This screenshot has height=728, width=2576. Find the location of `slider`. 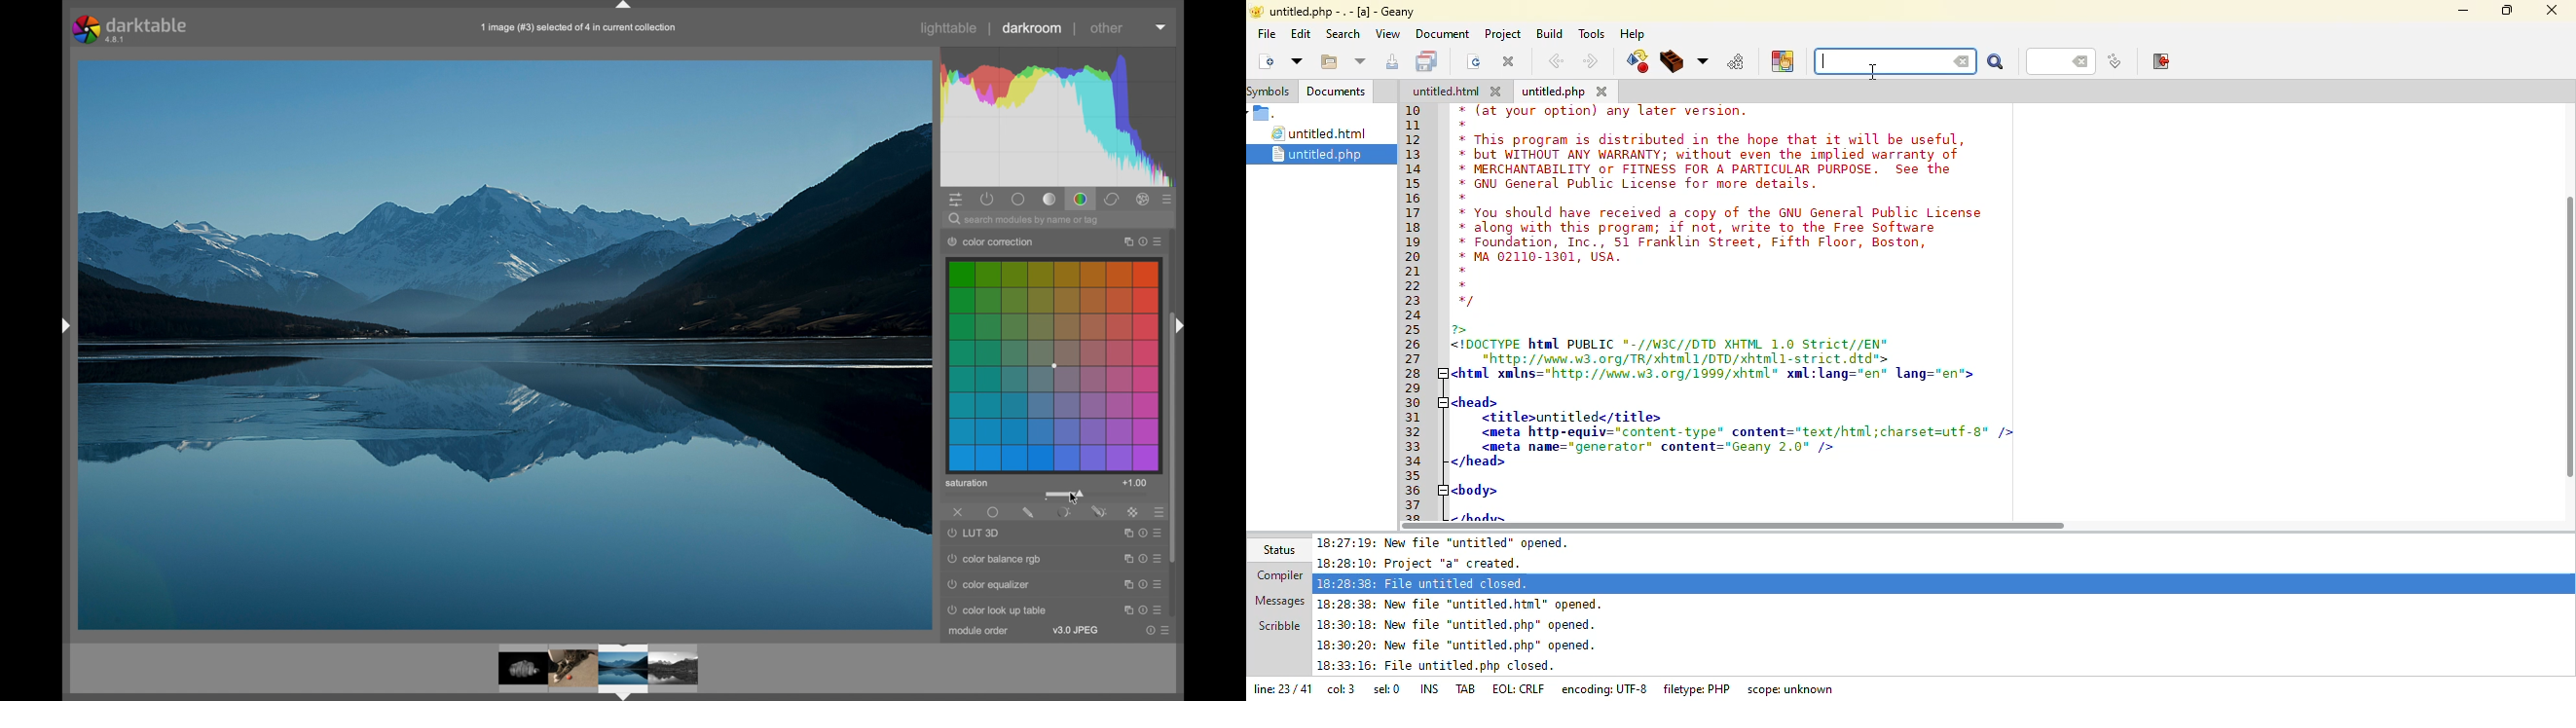

slider is located at coordinates (1066, 495).